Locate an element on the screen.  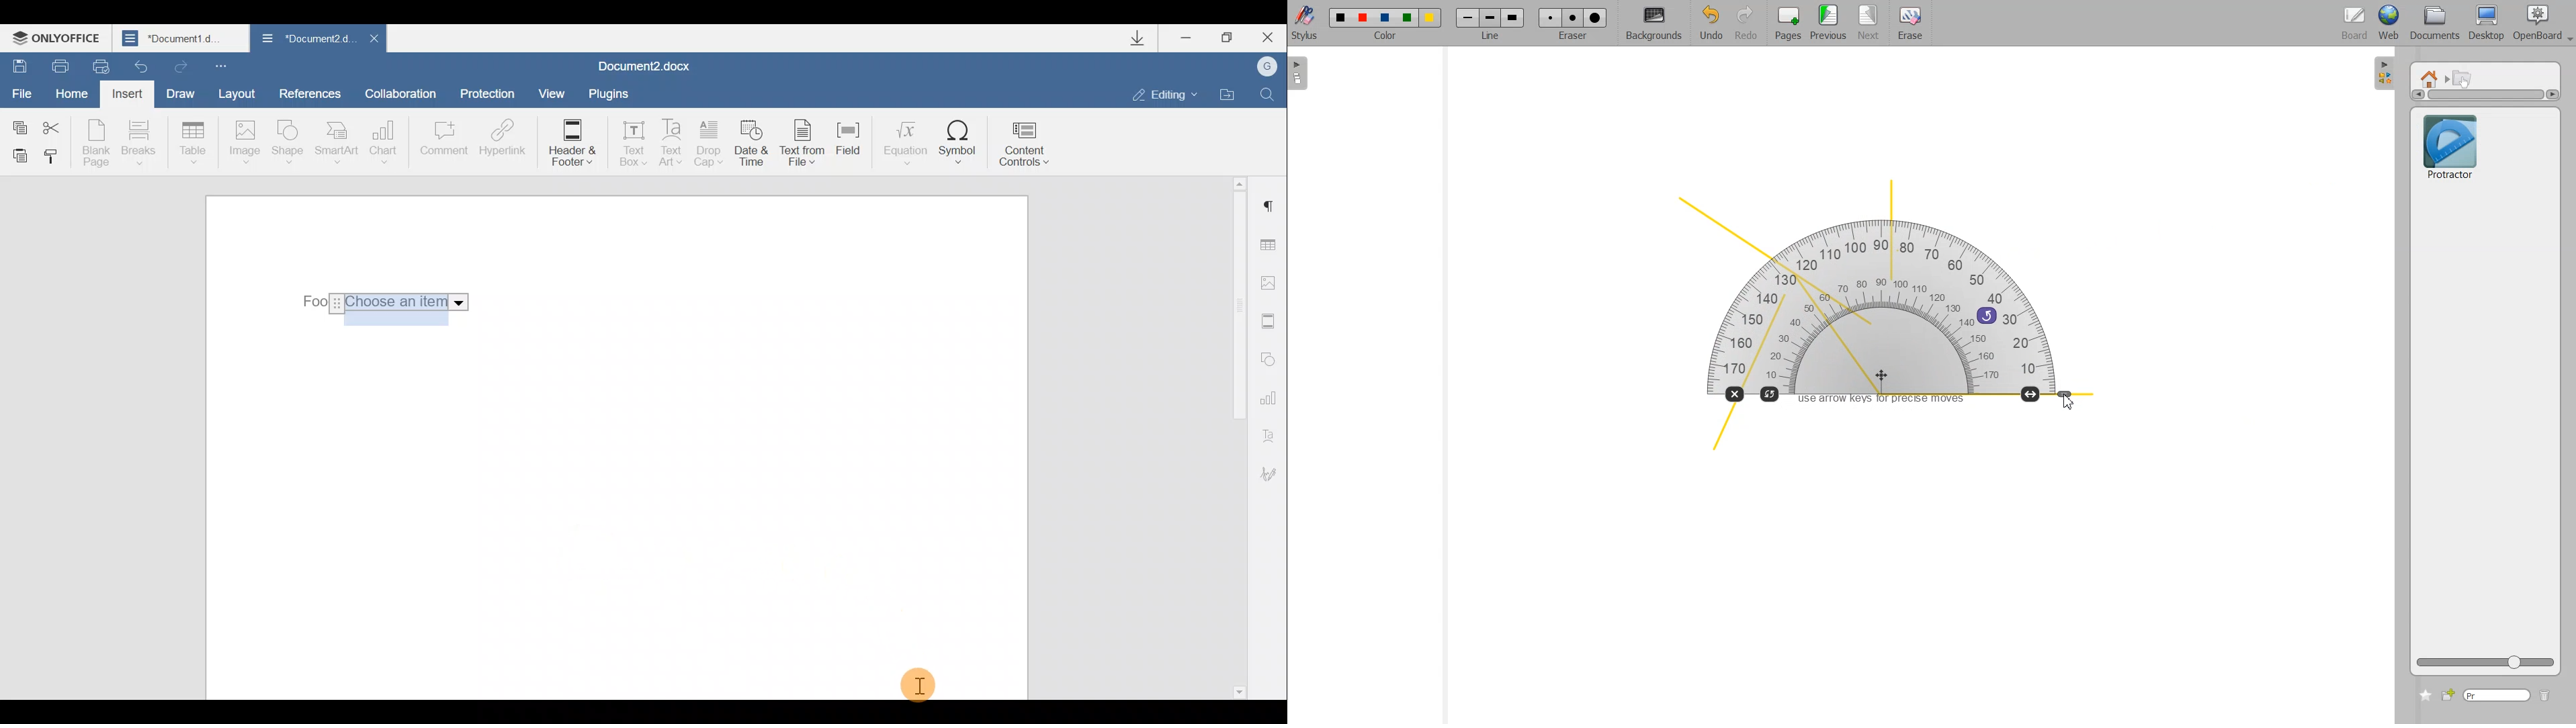
Document1 d.. is located at coordinates (182, 38).